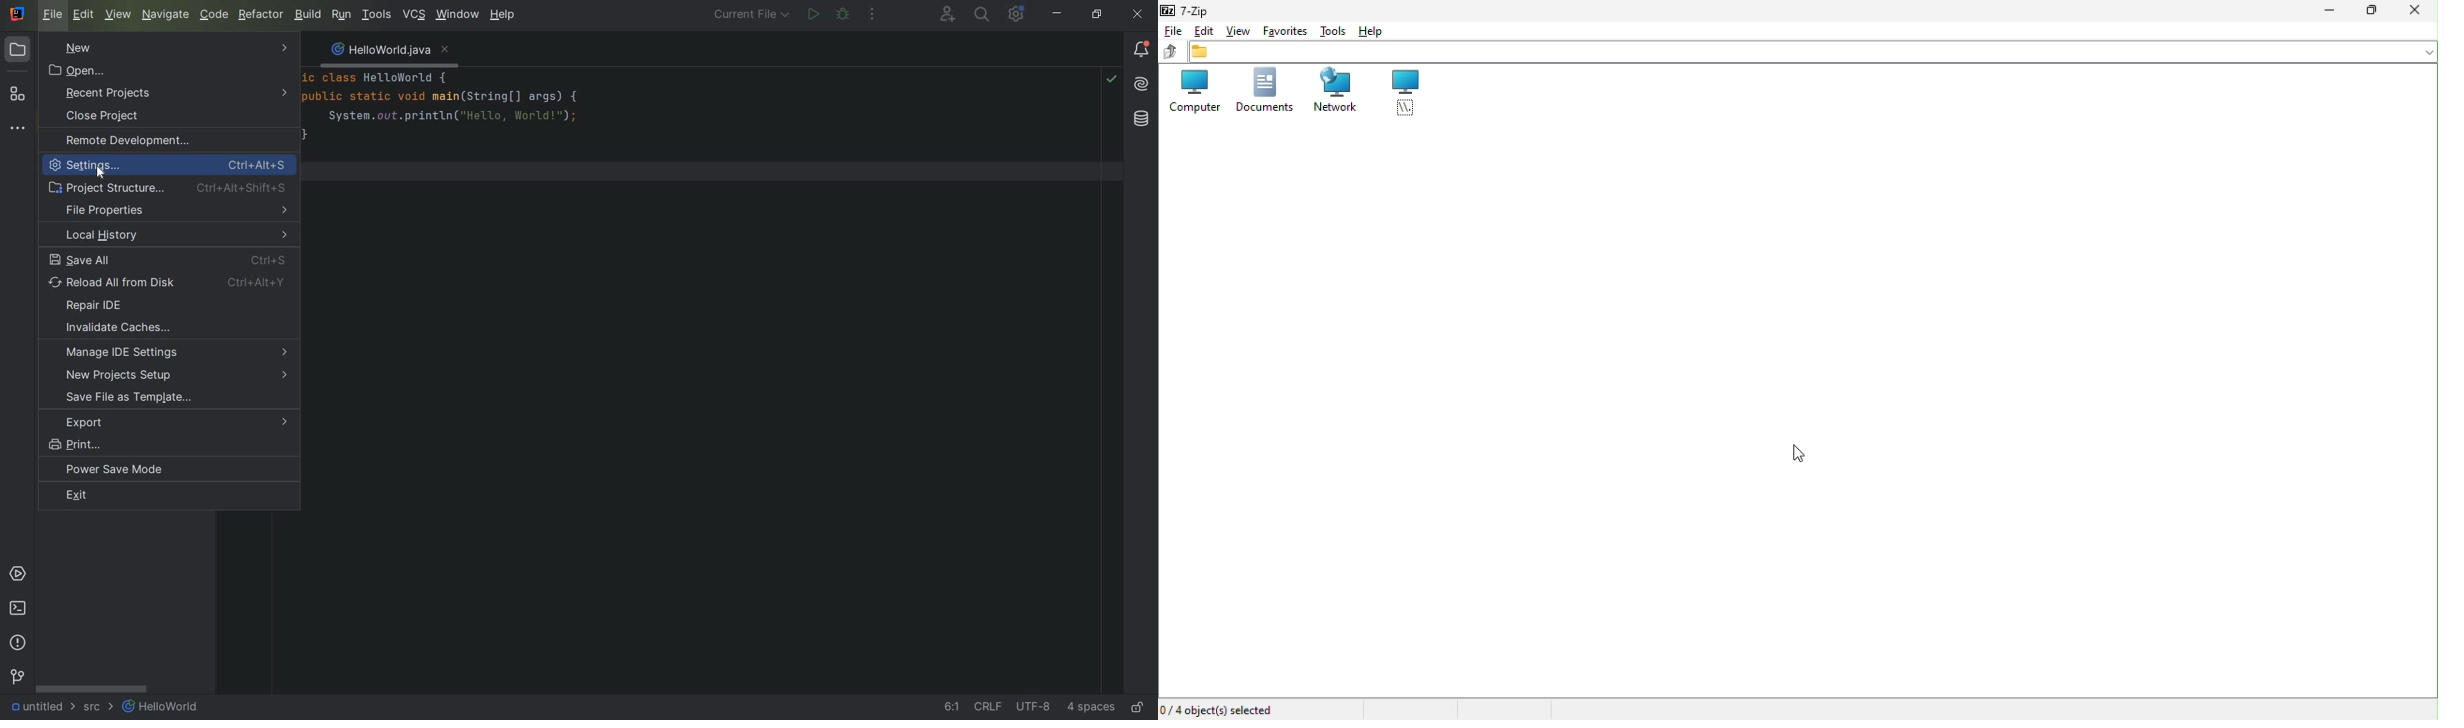  What do you see at coordinates (2324, 13) in the screenshot?
I see `Minimize` at bounding box center [2324, 13].